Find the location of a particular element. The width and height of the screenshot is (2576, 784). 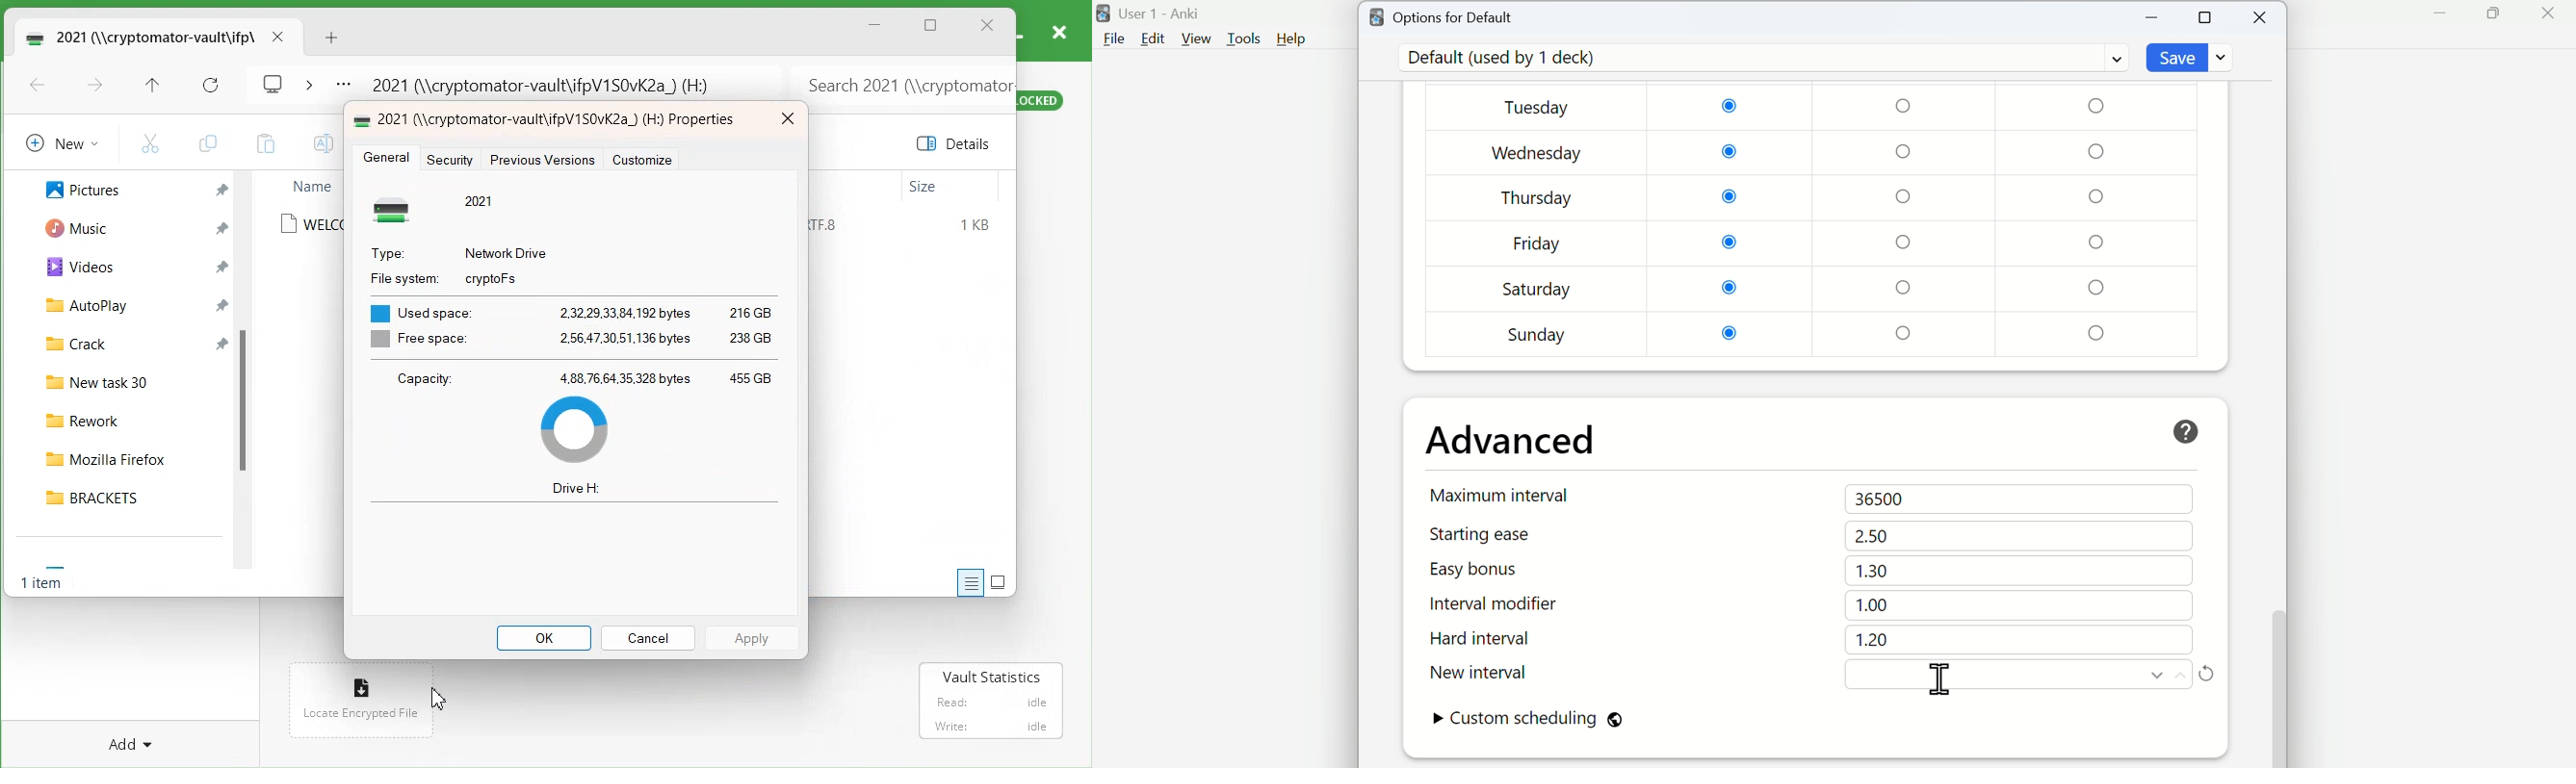

Up to recent file is located at coordinates (152, 87).